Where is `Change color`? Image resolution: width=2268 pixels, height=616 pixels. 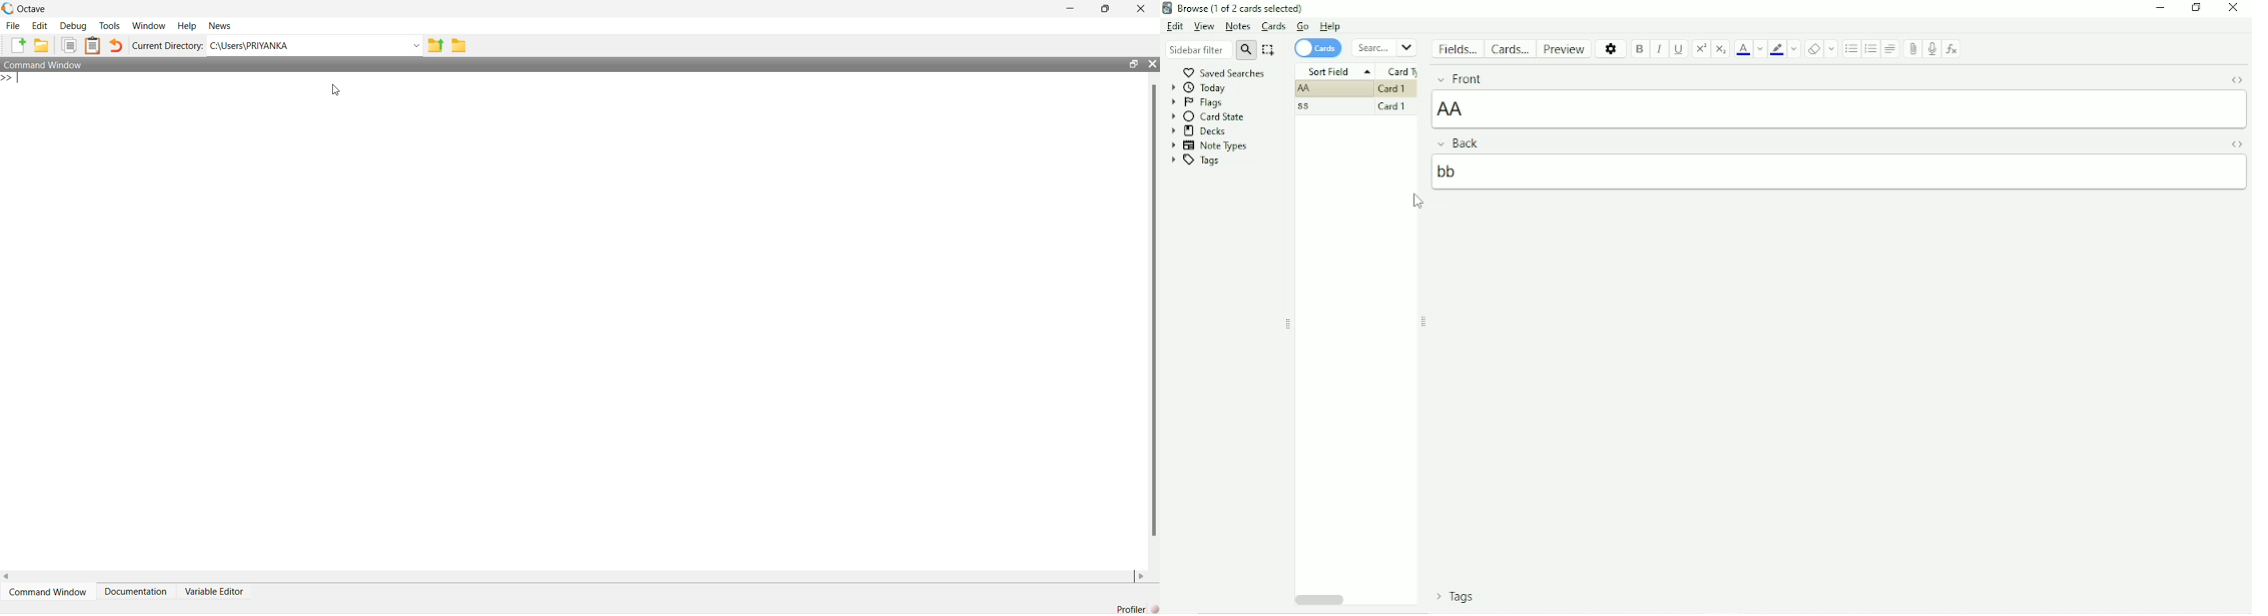 Change color is located at coordinates (1761, 48).